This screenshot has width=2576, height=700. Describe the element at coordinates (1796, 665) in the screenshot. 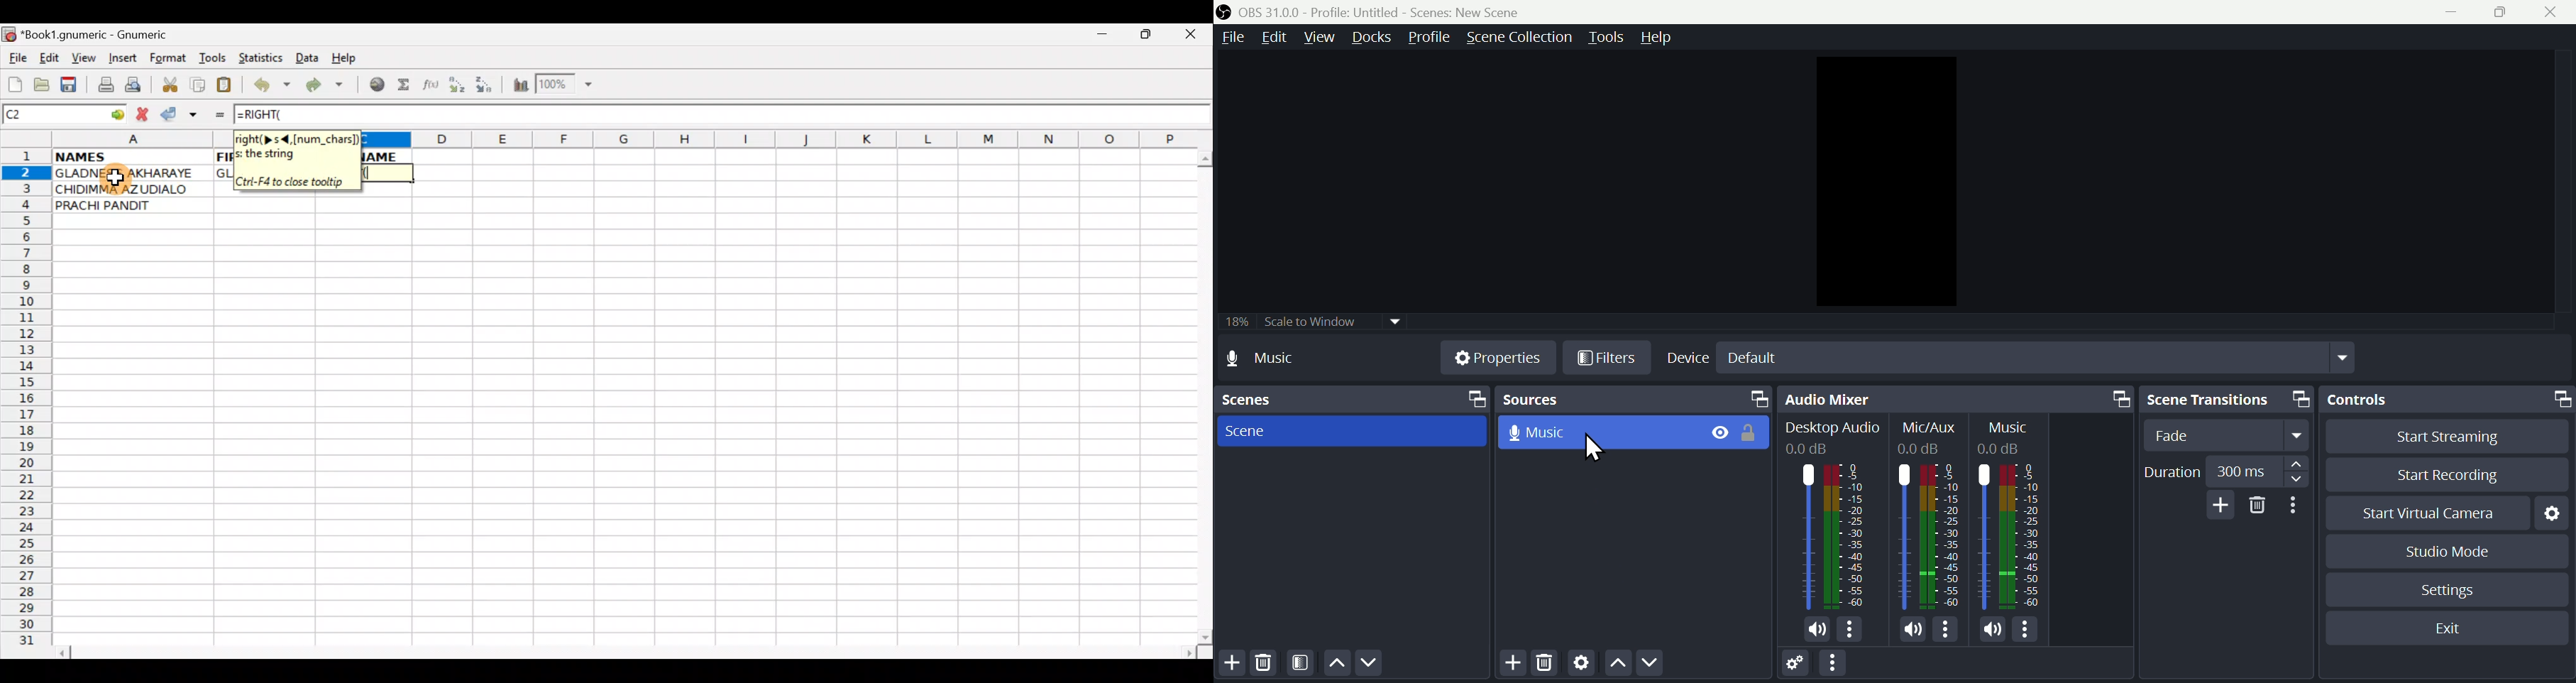

I see `Settings` at that location.